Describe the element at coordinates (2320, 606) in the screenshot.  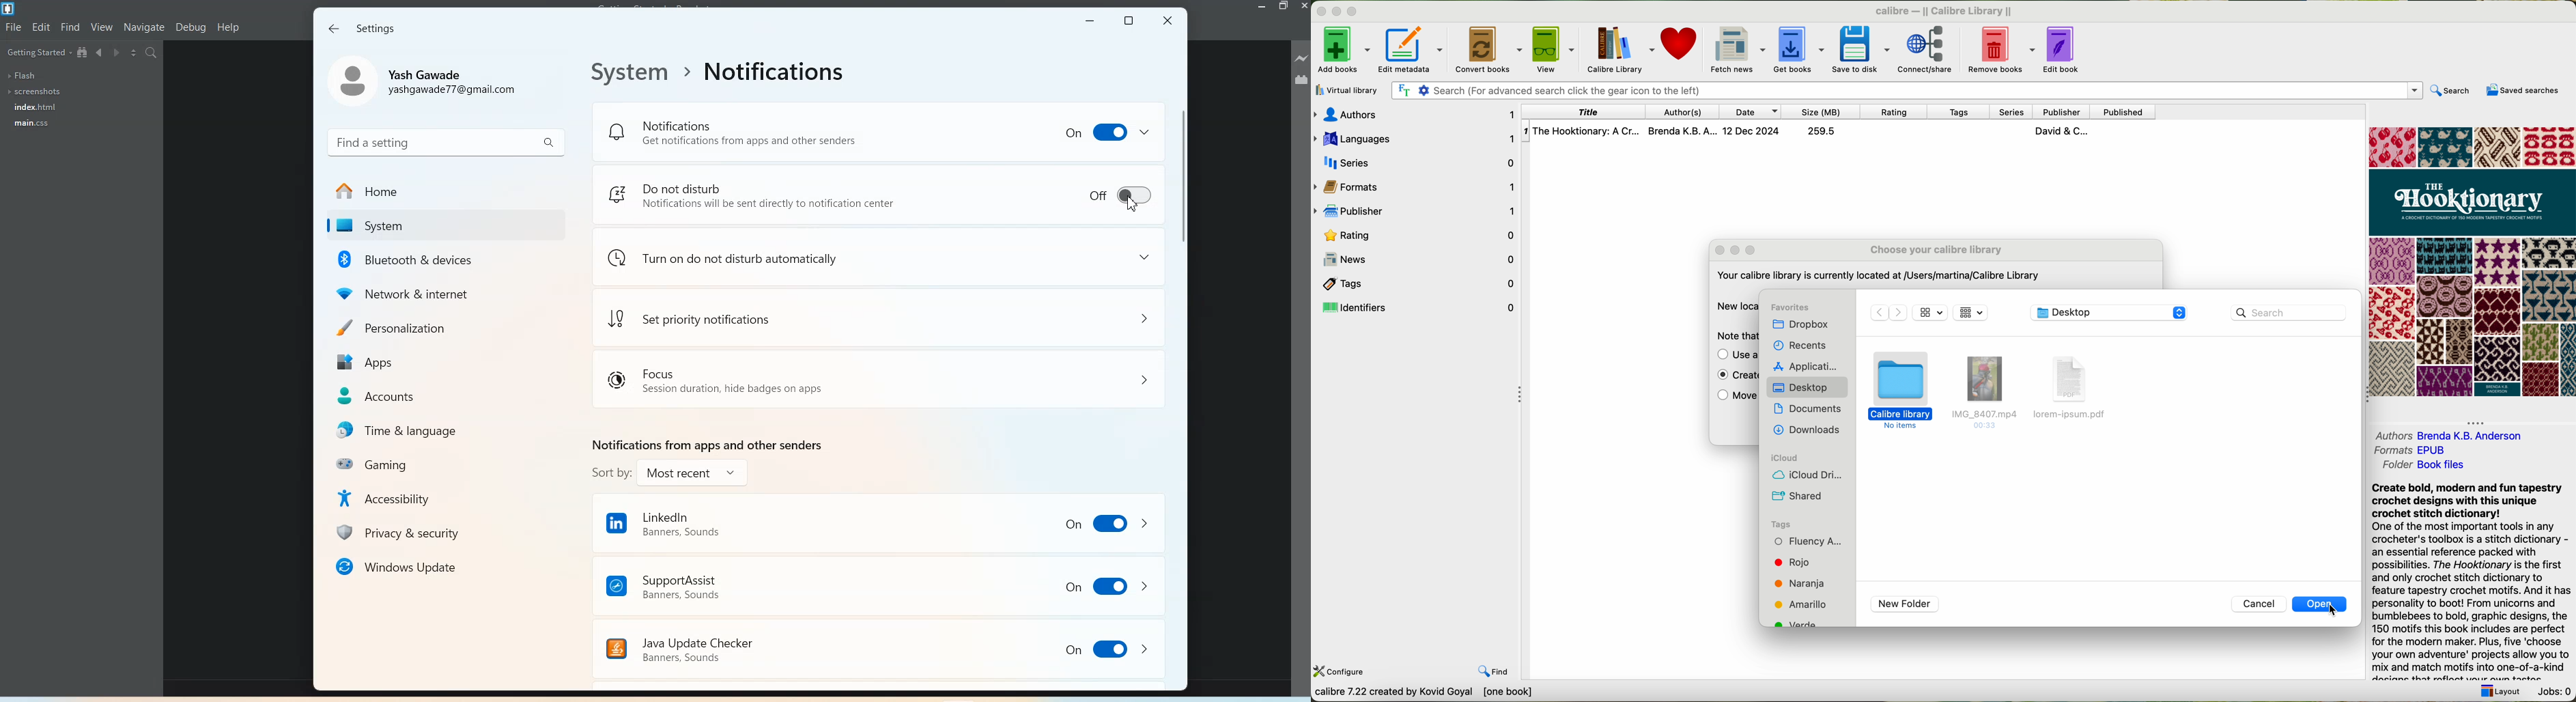
I see `click on open` at that location.